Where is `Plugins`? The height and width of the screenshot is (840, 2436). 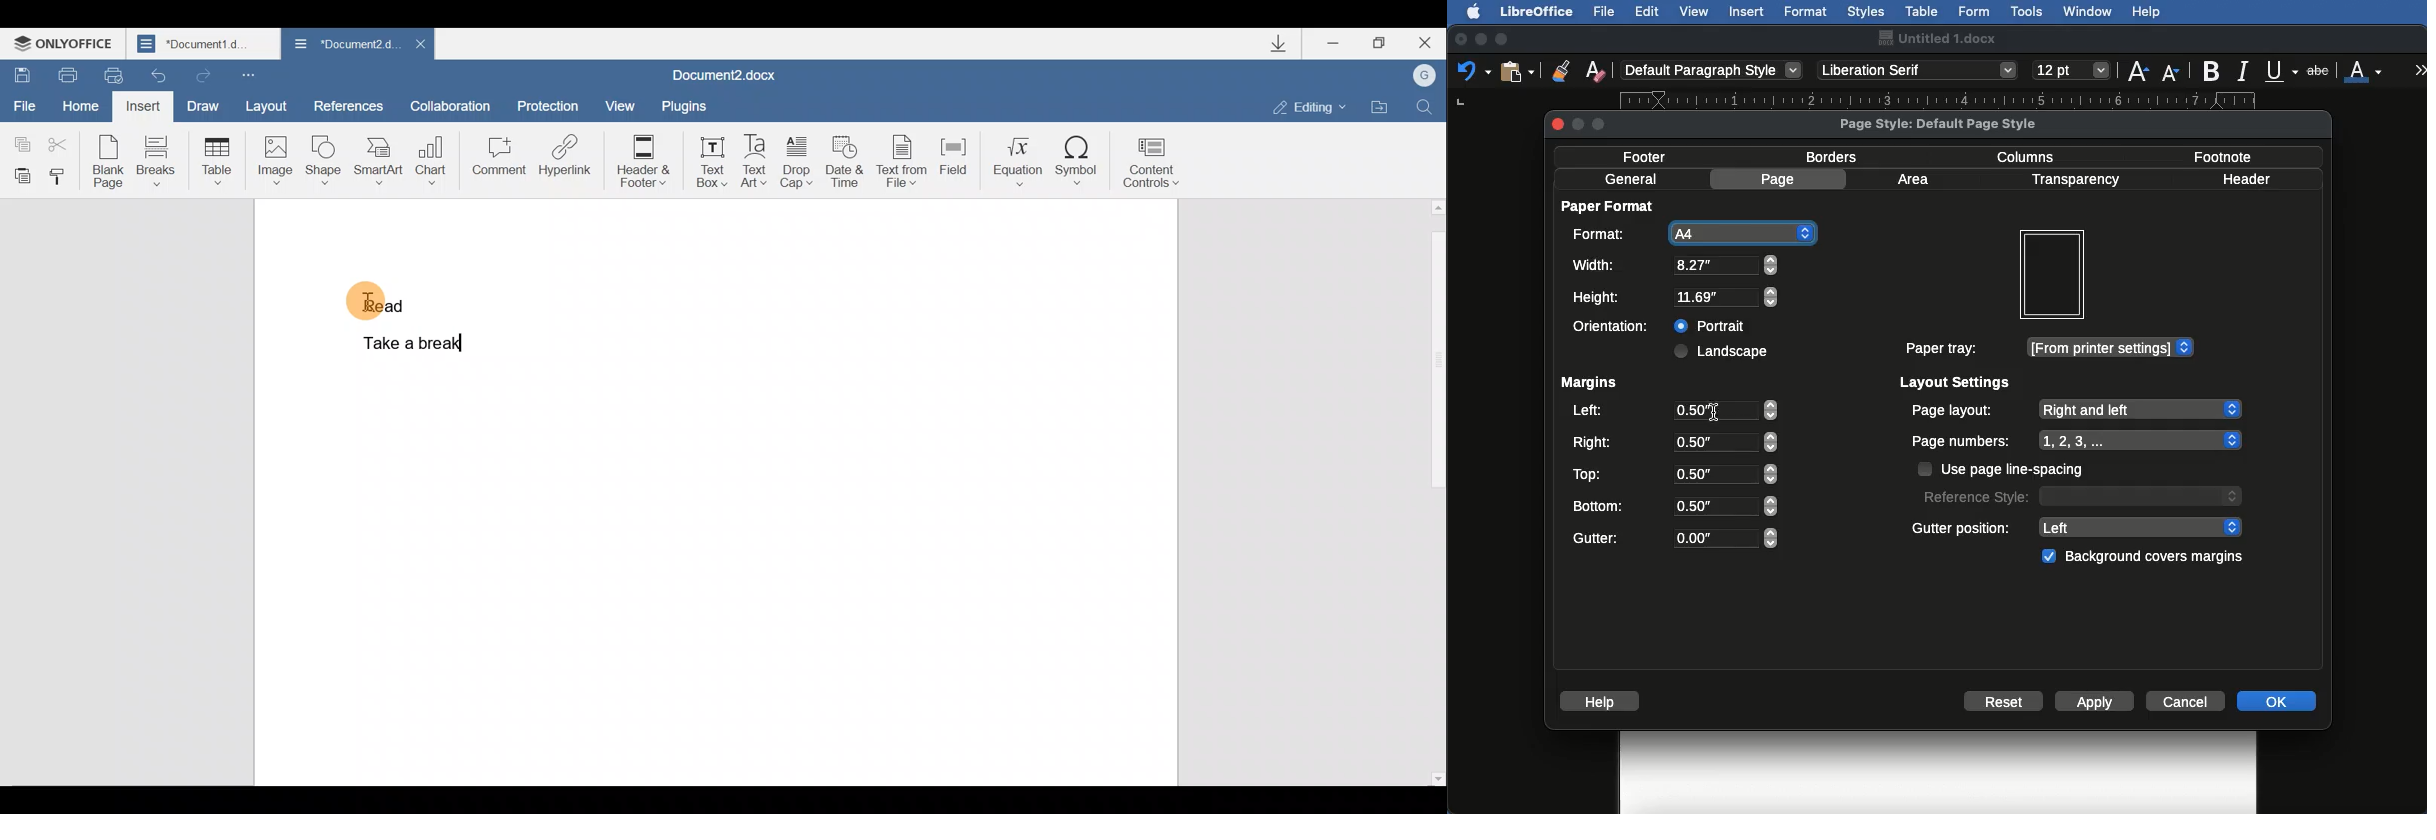
Plugins is located at coordinates (682, 106).